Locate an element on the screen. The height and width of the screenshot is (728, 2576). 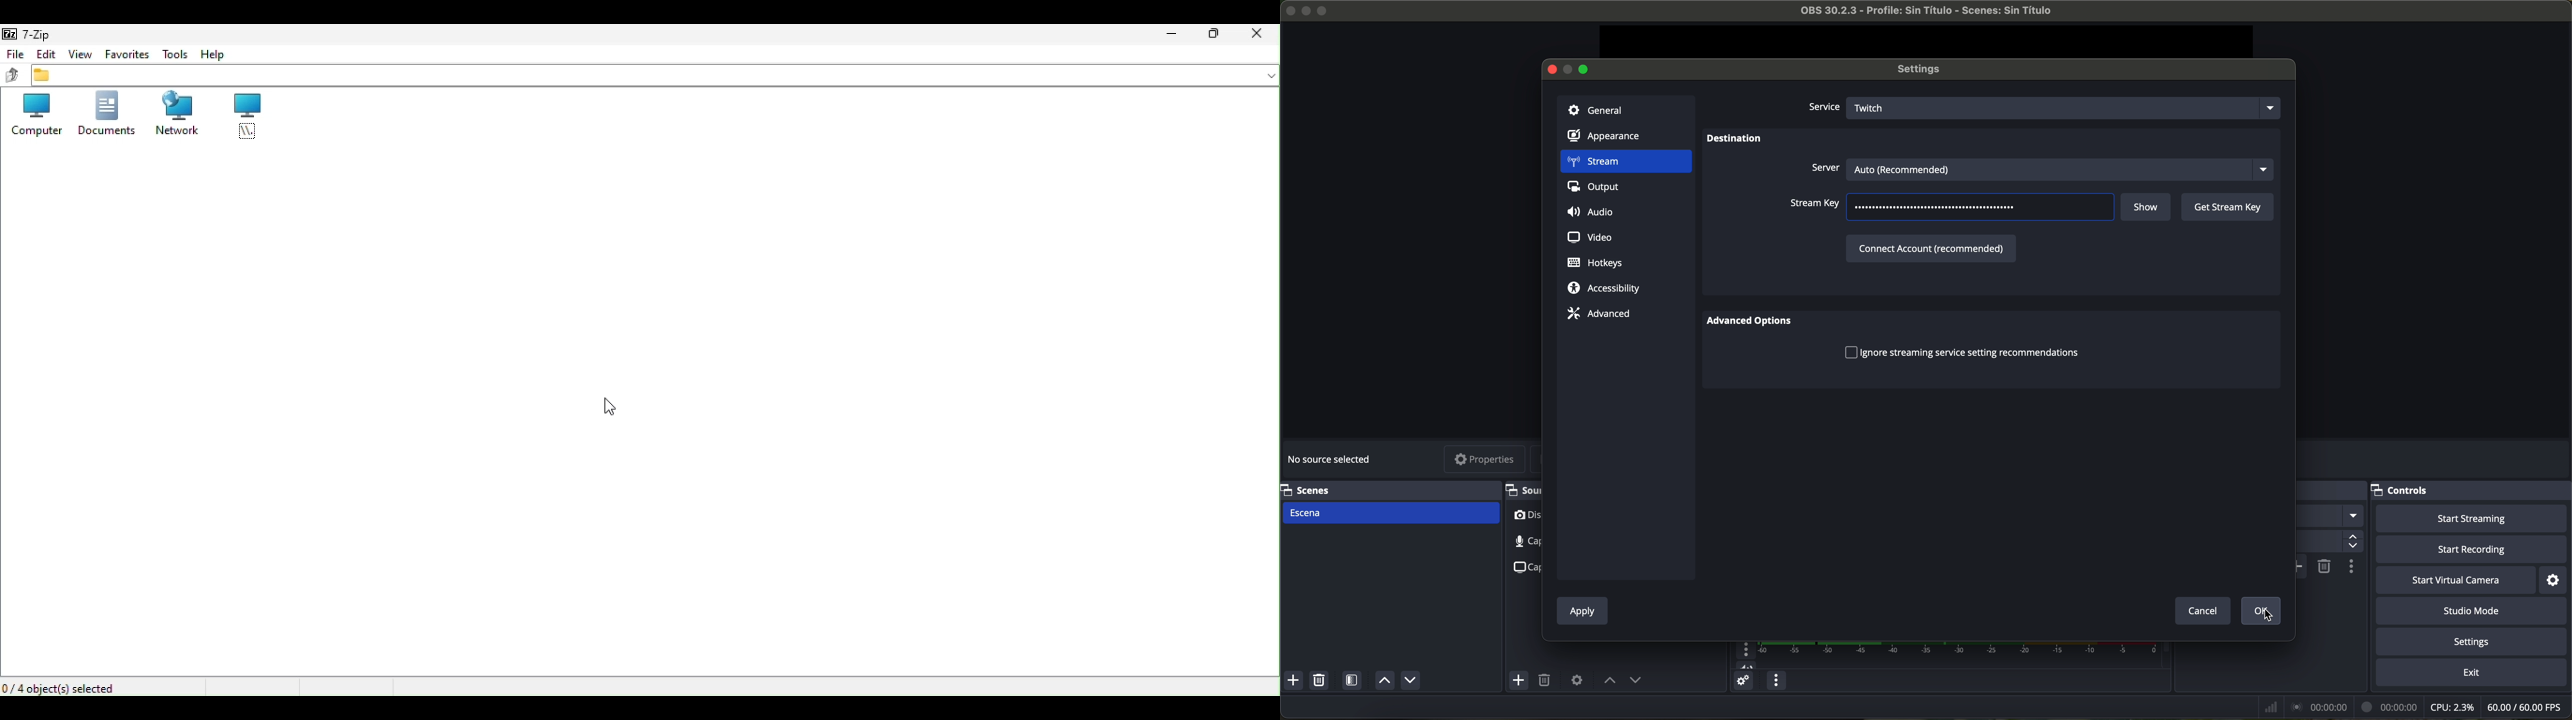
open source properties is located at coordinates (1576, 680).